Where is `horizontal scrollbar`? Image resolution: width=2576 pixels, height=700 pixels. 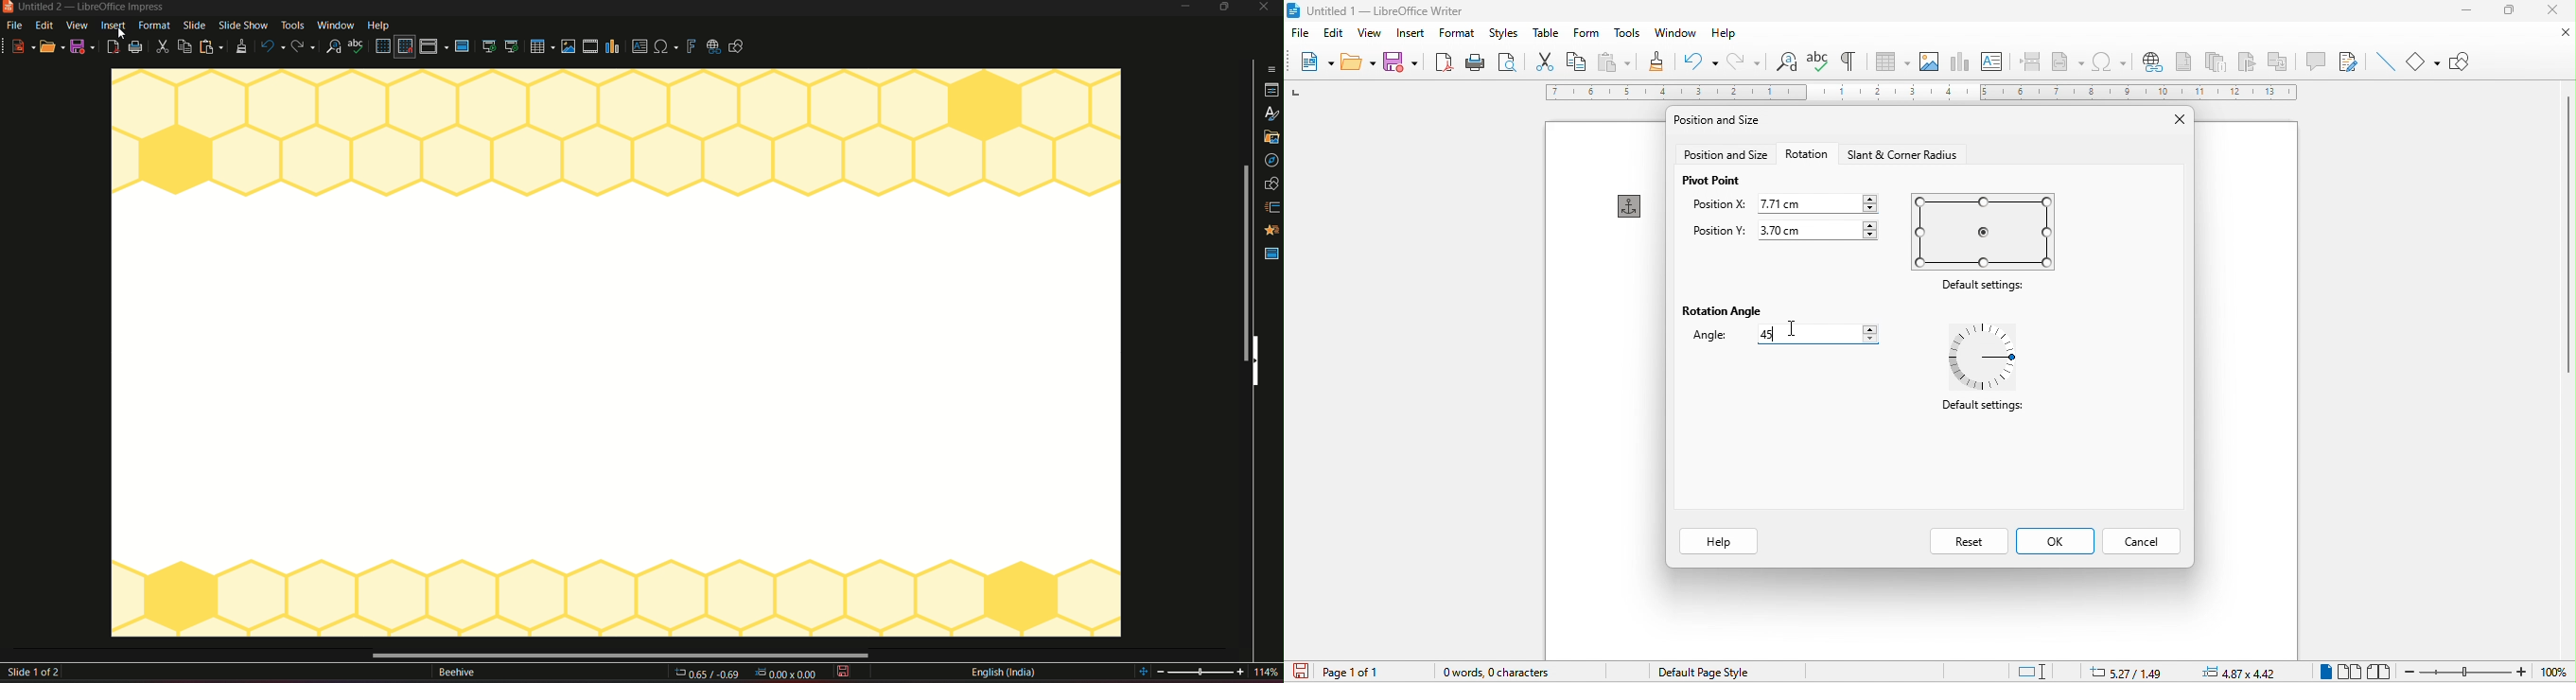
horizontal scrollbar is located at coordinates (619, 654).